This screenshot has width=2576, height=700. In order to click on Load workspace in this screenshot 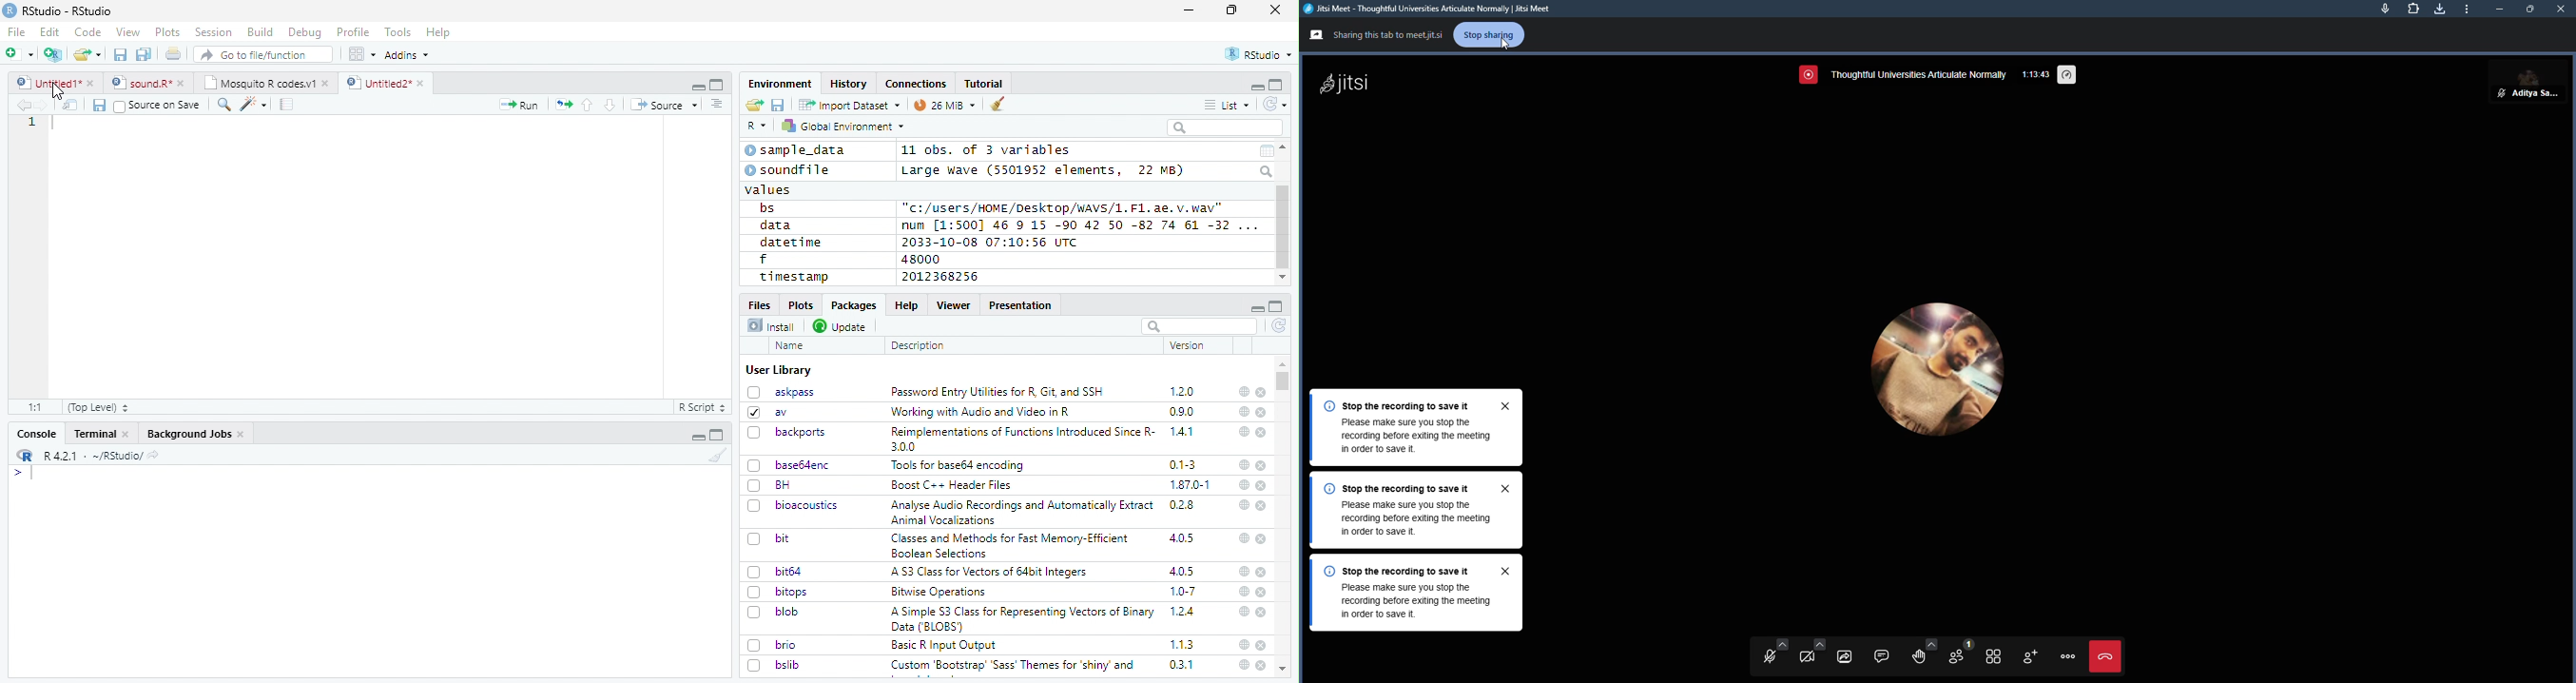, I will do `click(755, 106)`.